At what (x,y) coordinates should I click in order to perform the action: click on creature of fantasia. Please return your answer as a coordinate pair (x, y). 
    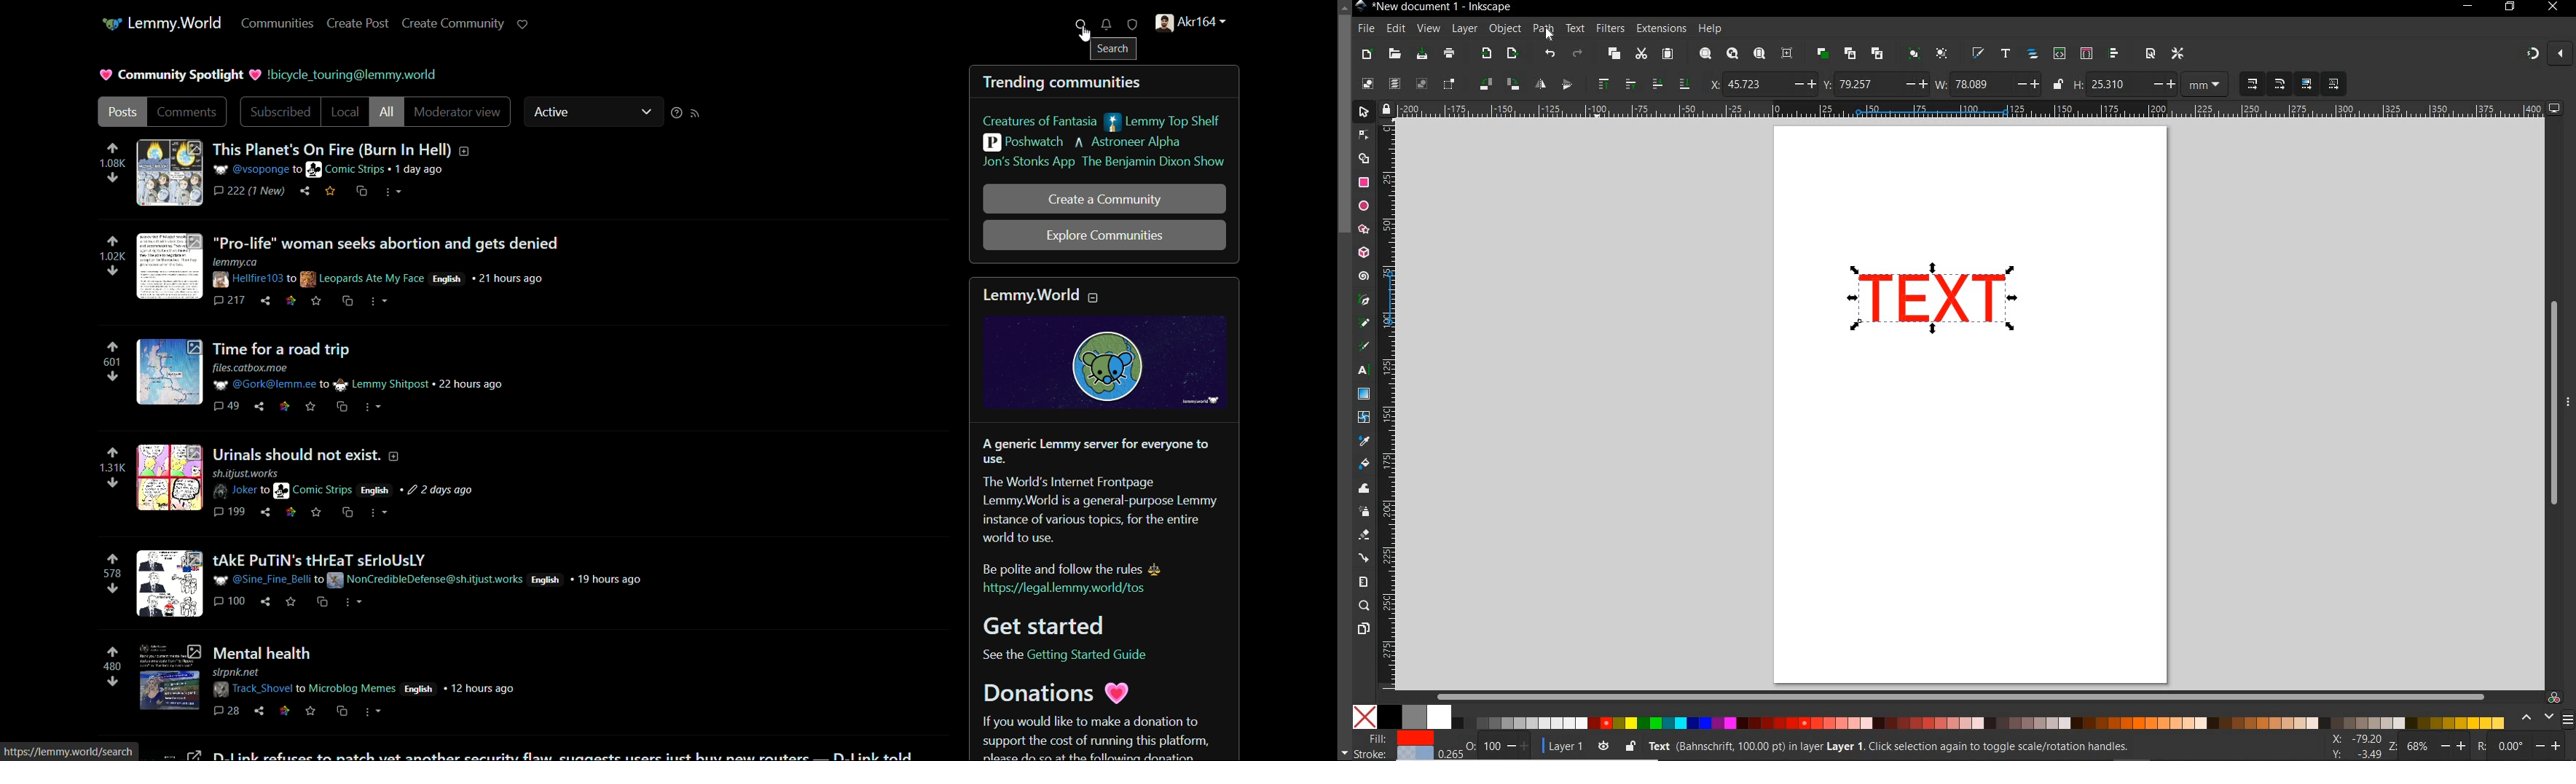
    Looking at the image, I should click on (1039, 120).